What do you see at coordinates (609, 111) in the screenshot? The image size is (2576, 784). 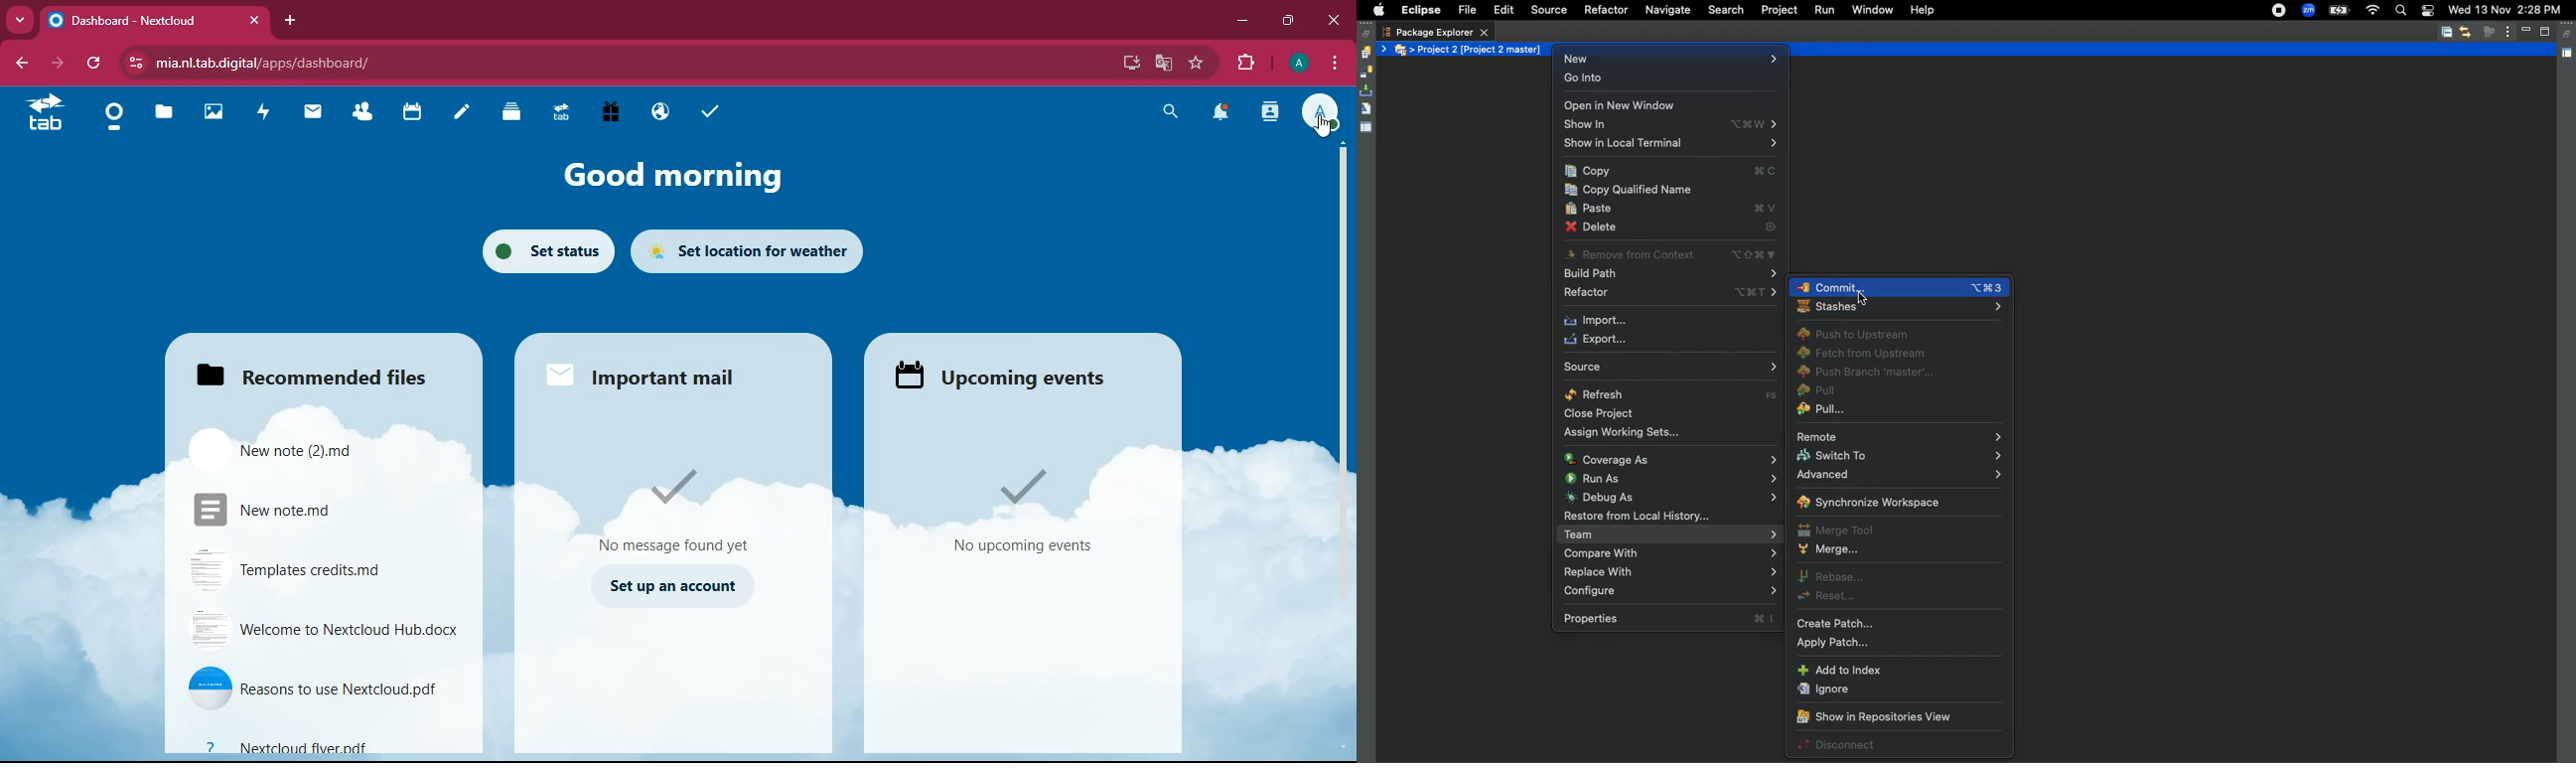 I see `gift` at bounding box center [609, 111].